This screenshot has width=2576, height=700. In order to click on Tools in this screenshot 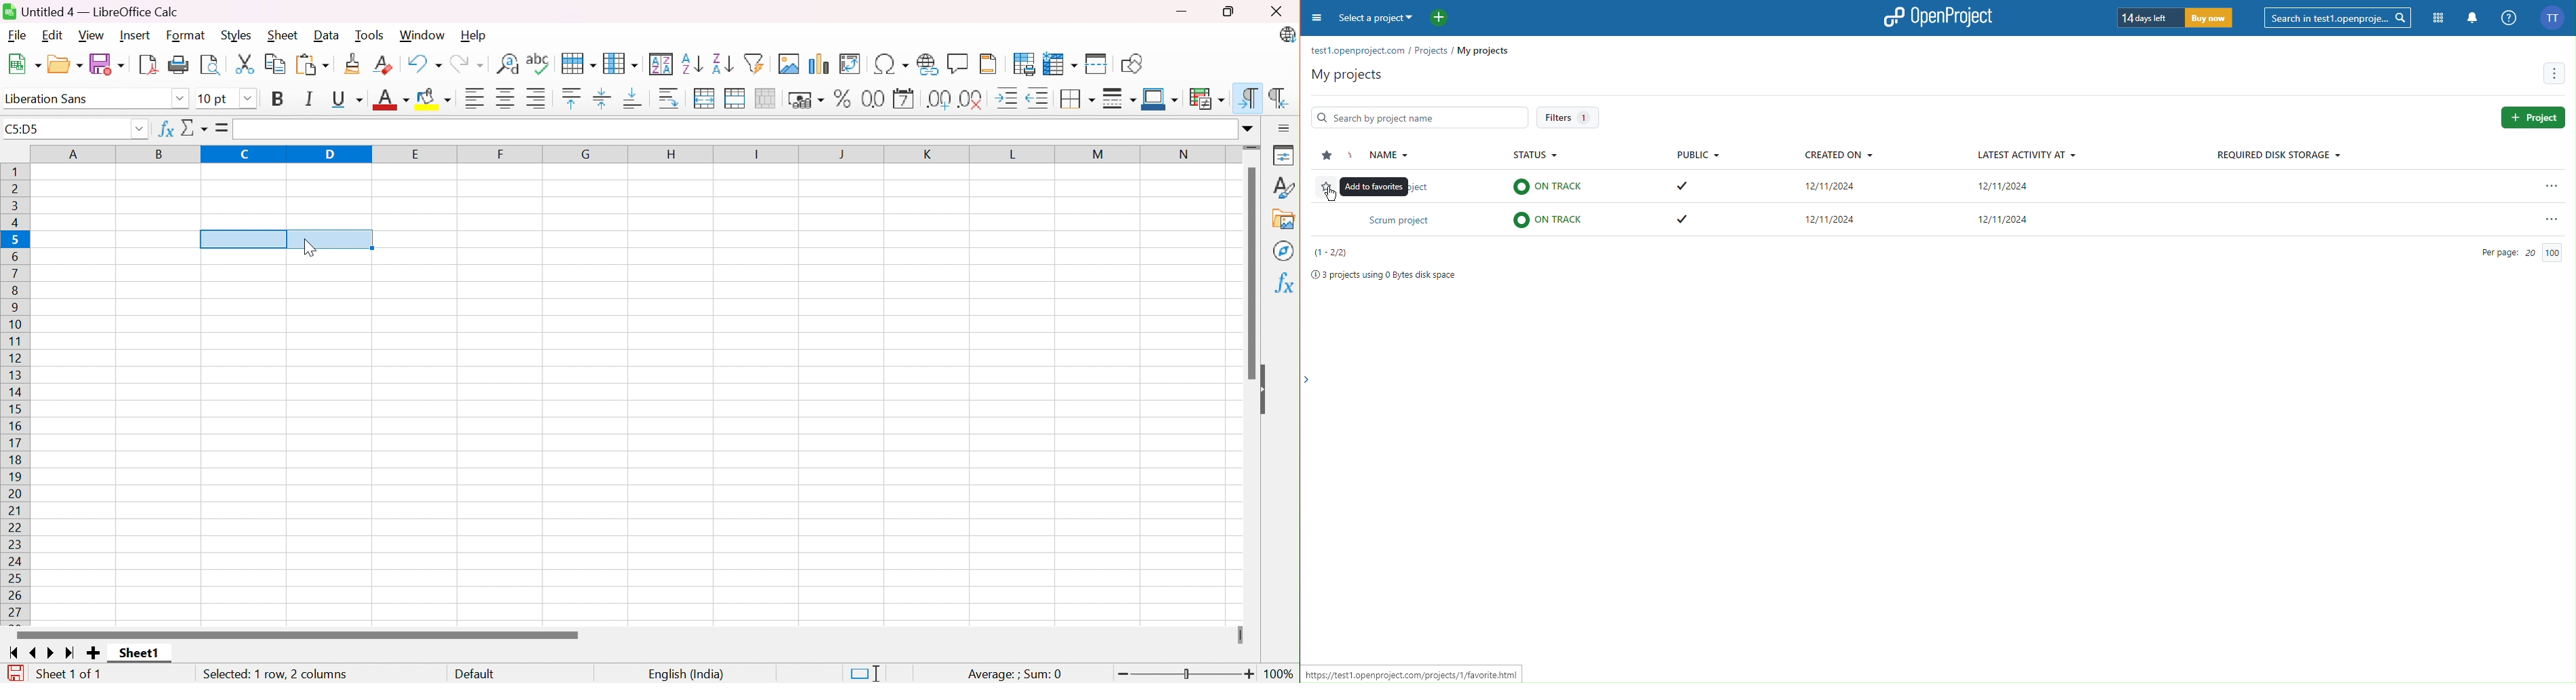, I will do `click(371, 35)`.